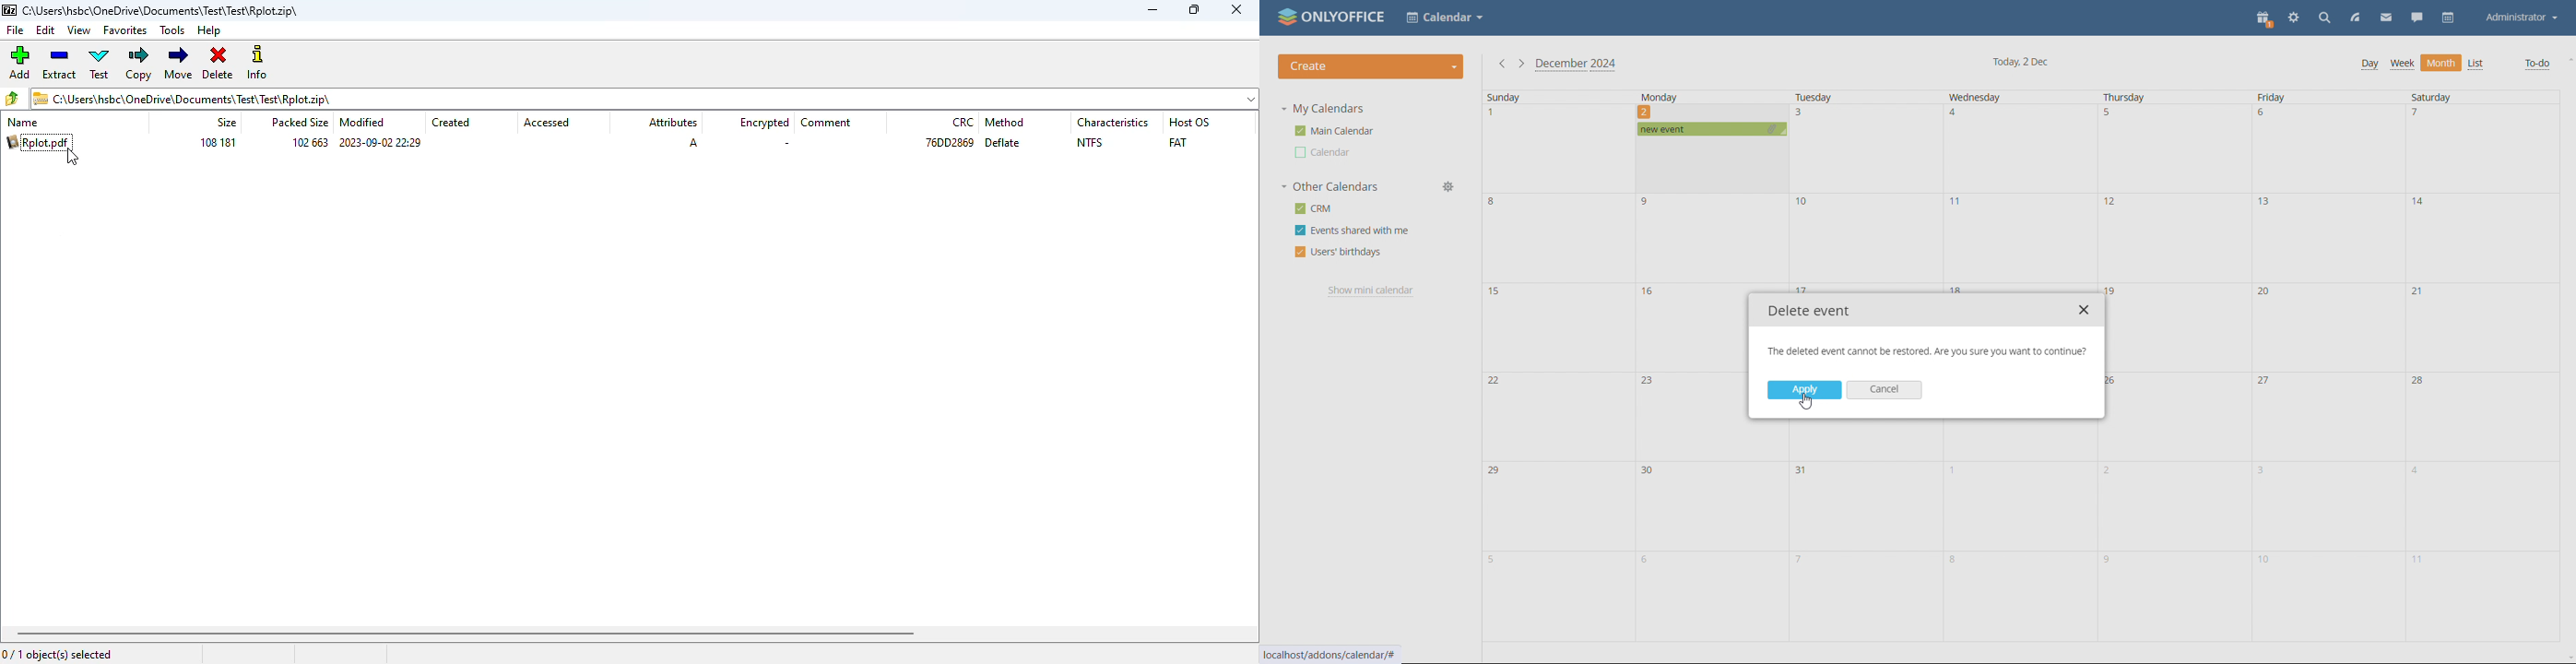 The width and height of the screenshot is (2576, 672). Describe the element at coordinates (694, 142) in the screenshot. I see `A` at that location.